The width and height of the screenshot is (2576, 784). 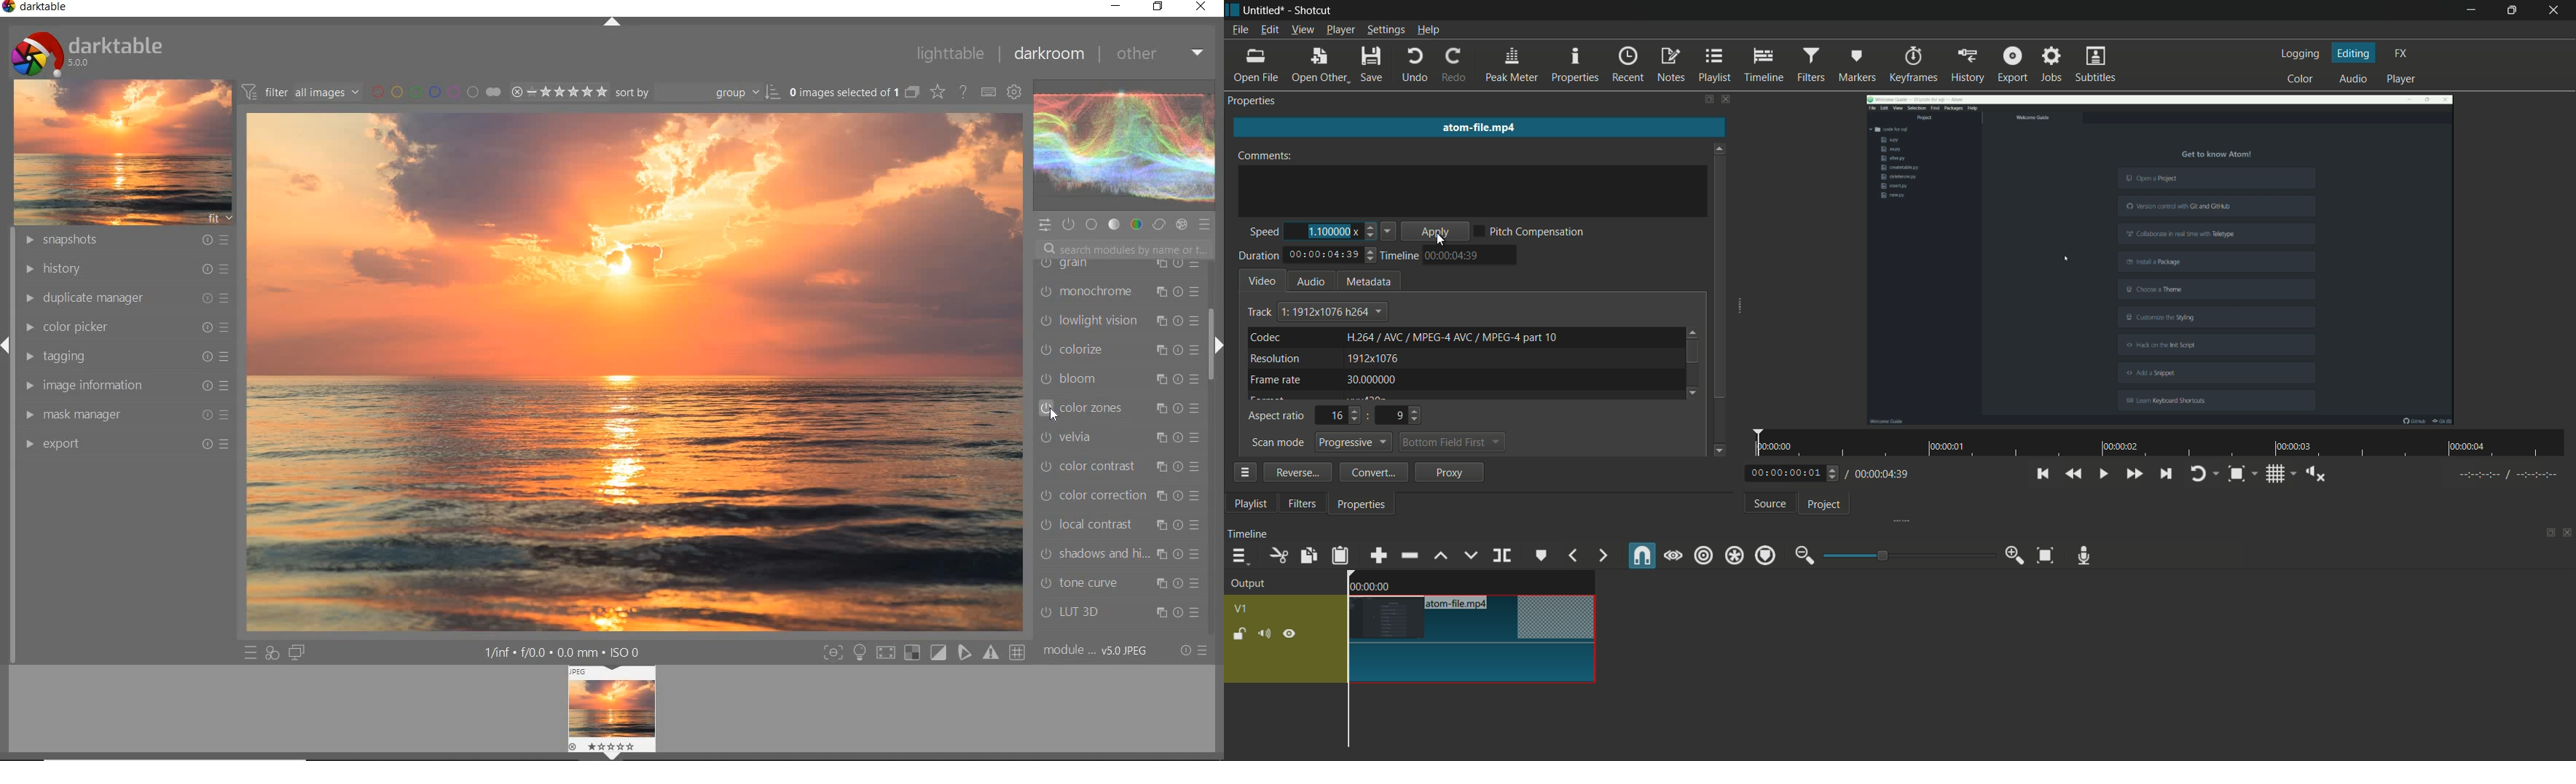 I want to click on IMAGE PREVIEW, so click(x=612, y=714).